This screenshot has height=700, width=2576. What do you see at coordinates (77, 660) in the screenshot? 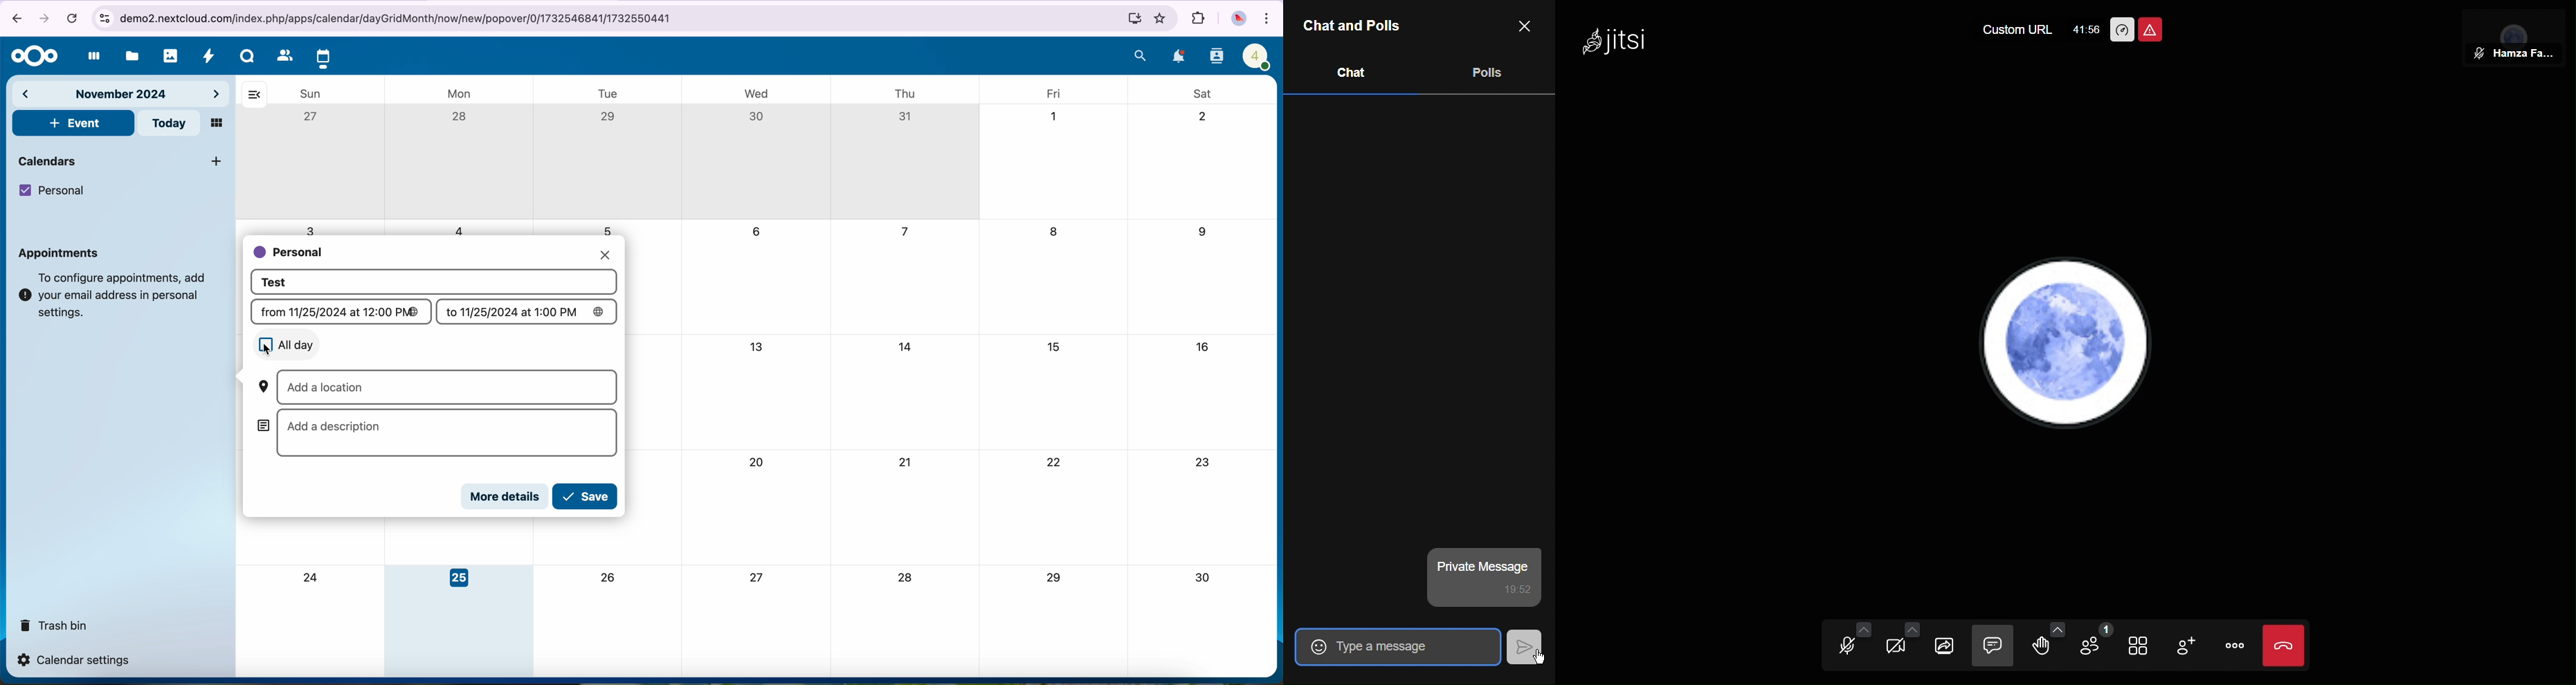
I see `calendar settings` at bounding box center [77, 660].